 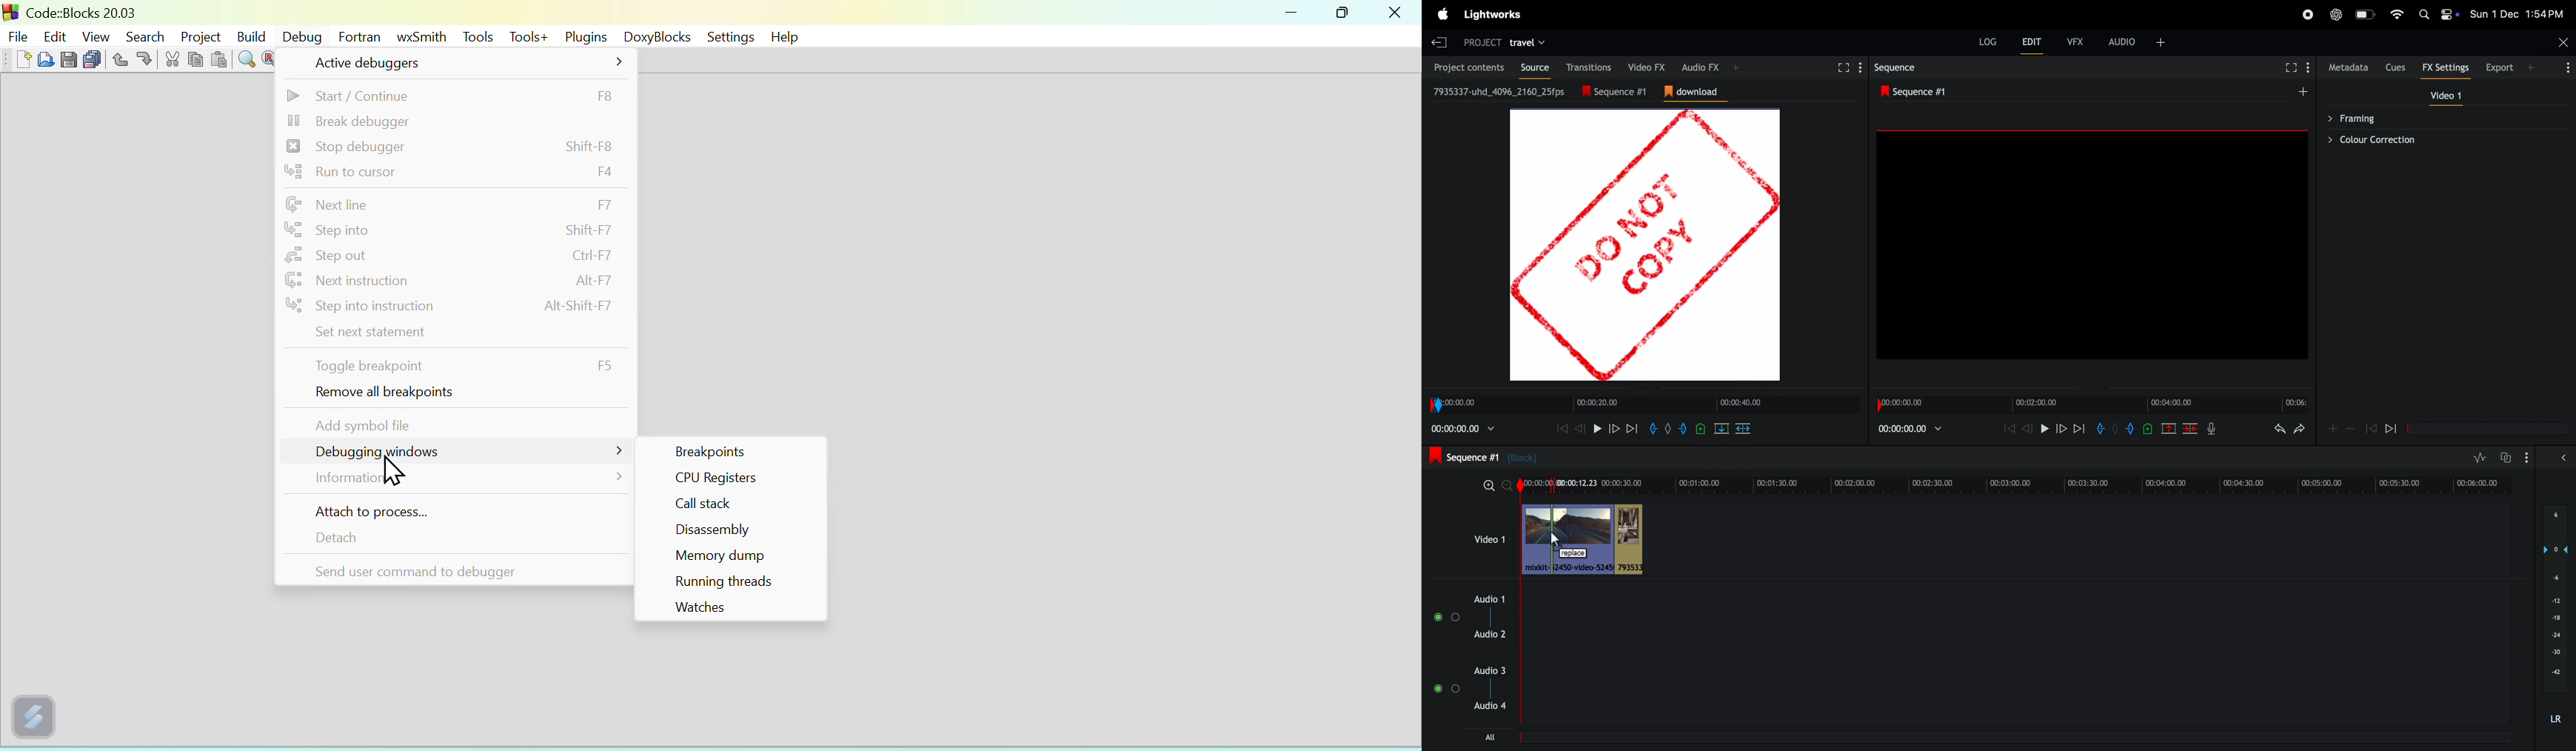 I want to click on audio fx, so click(x=1700, y=66).